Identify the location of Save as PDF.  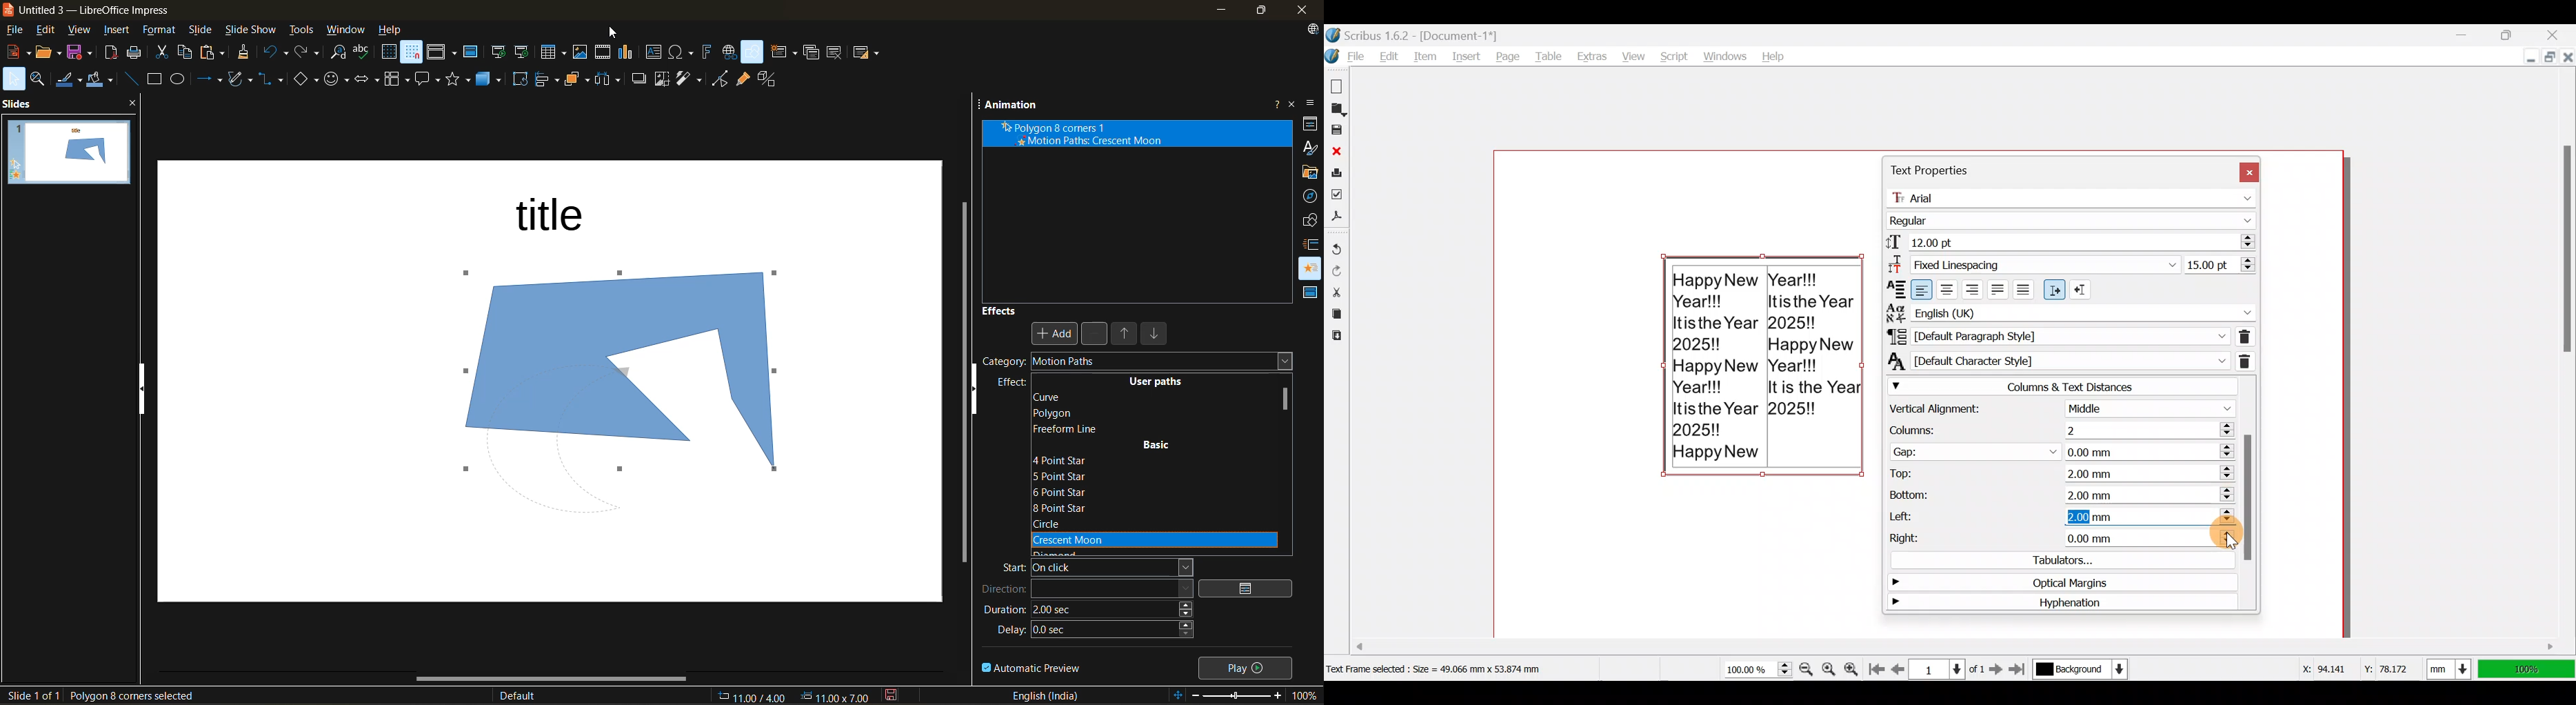
(1339, 219).